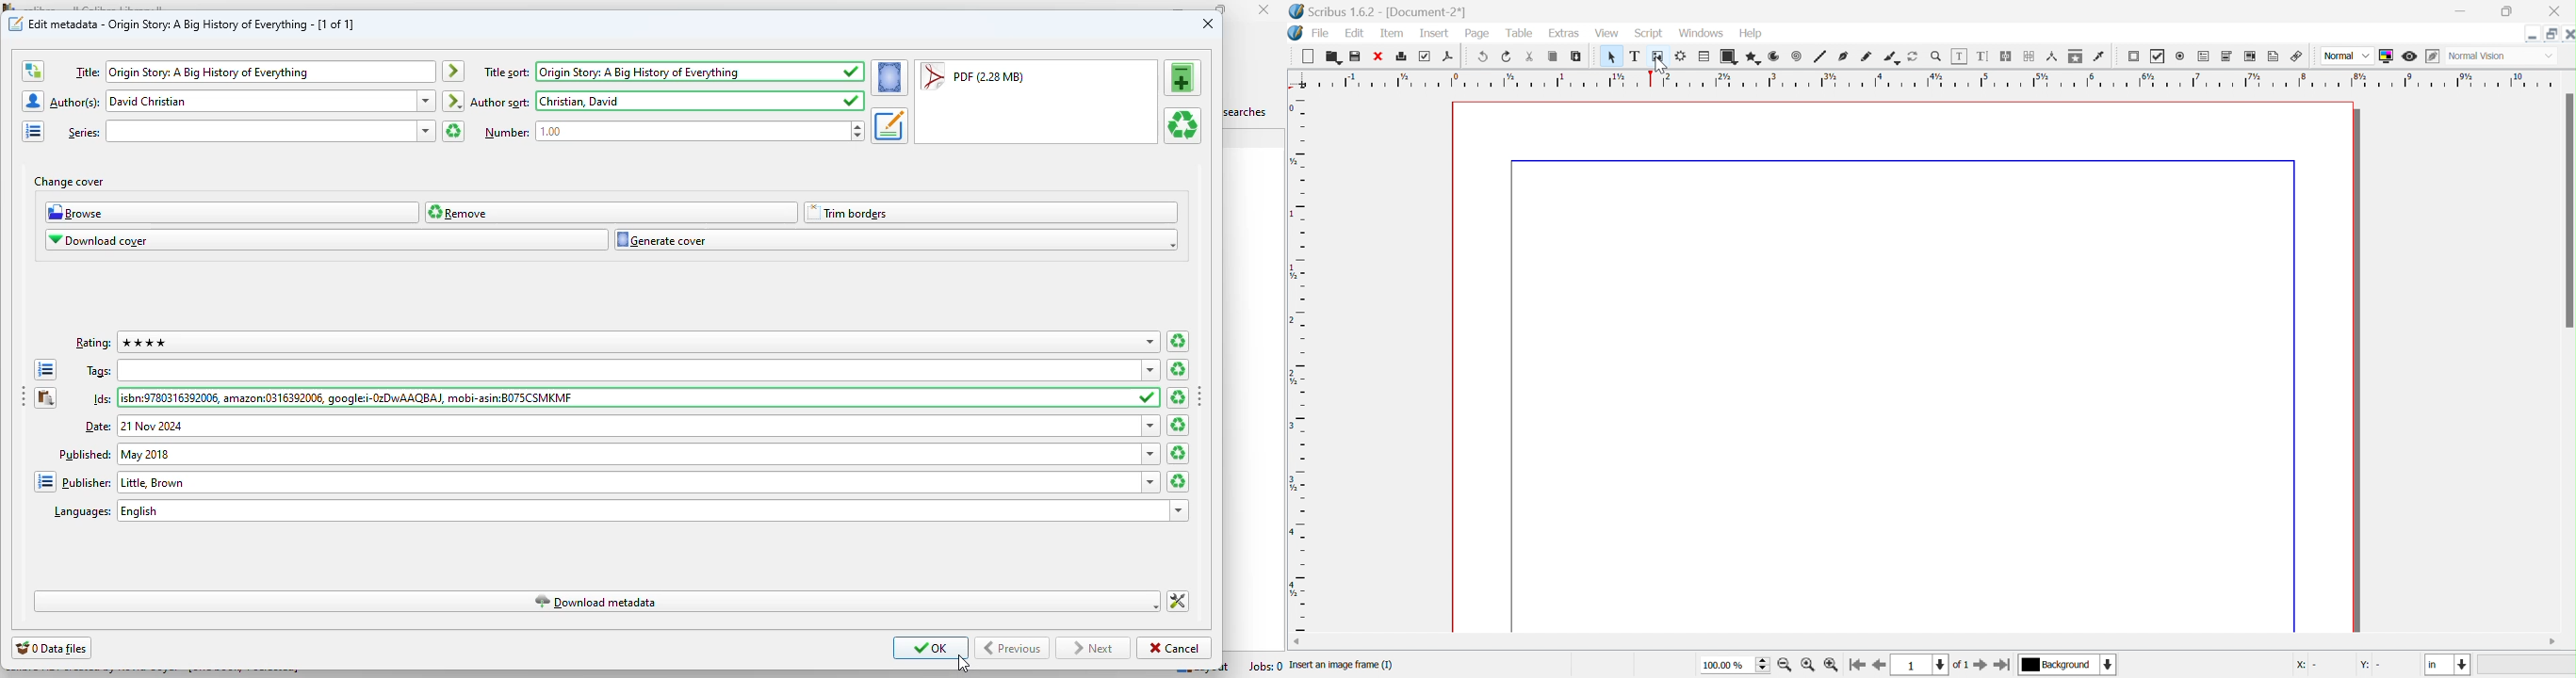 This screenshot has width=2576, height=700. I want to click on measurements, so click(2052, 56).